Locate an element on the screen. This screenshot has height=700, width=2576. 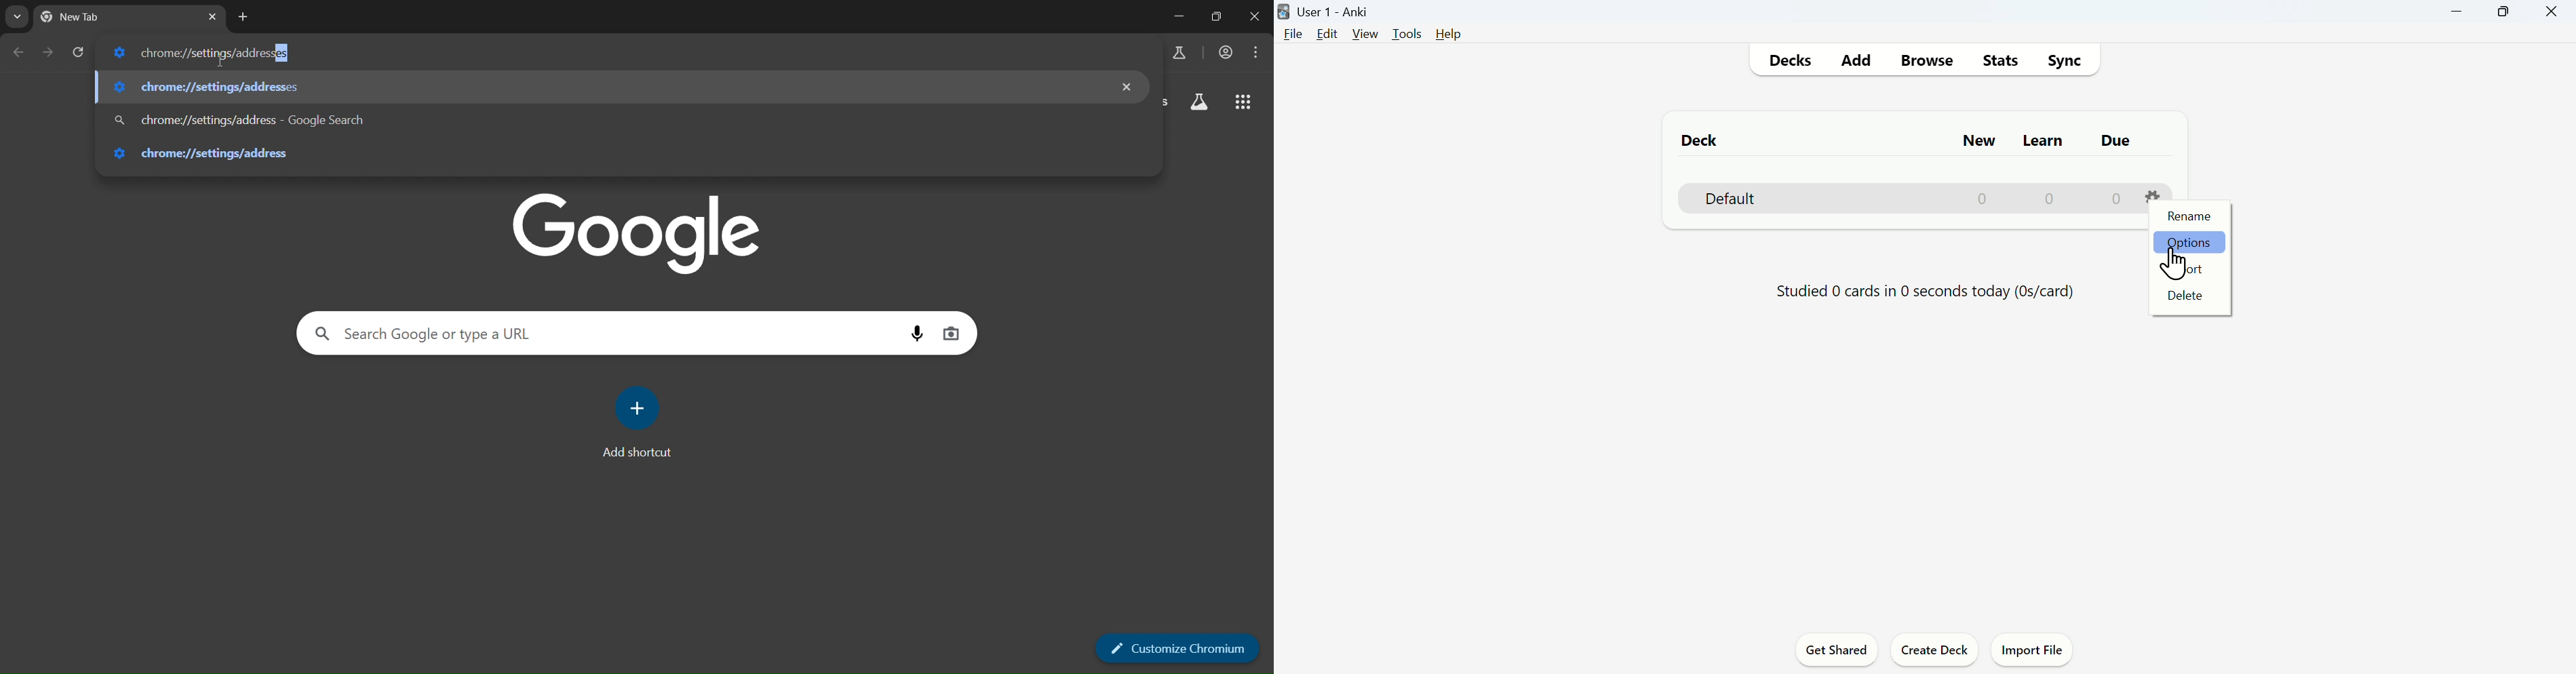
remove is located at coordinates (1130, 86).